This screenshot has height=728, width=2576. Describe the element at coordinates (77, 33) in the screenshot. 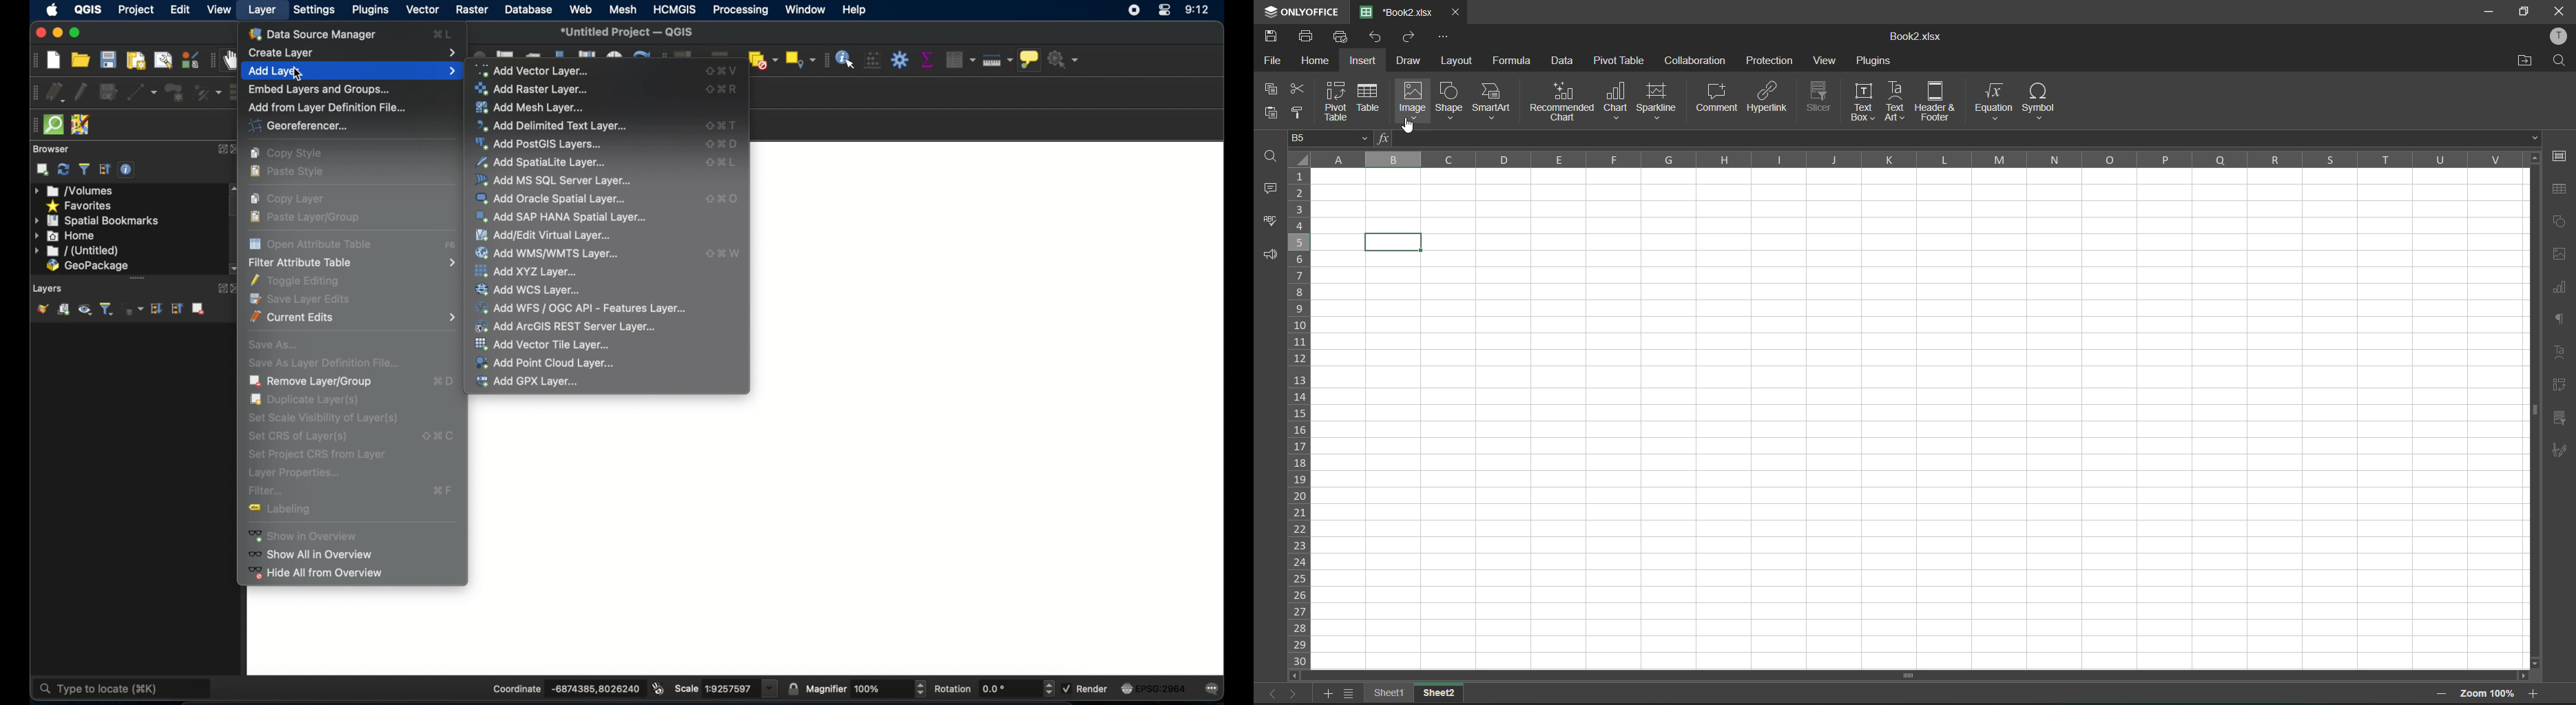

I see `maximize` at that location.